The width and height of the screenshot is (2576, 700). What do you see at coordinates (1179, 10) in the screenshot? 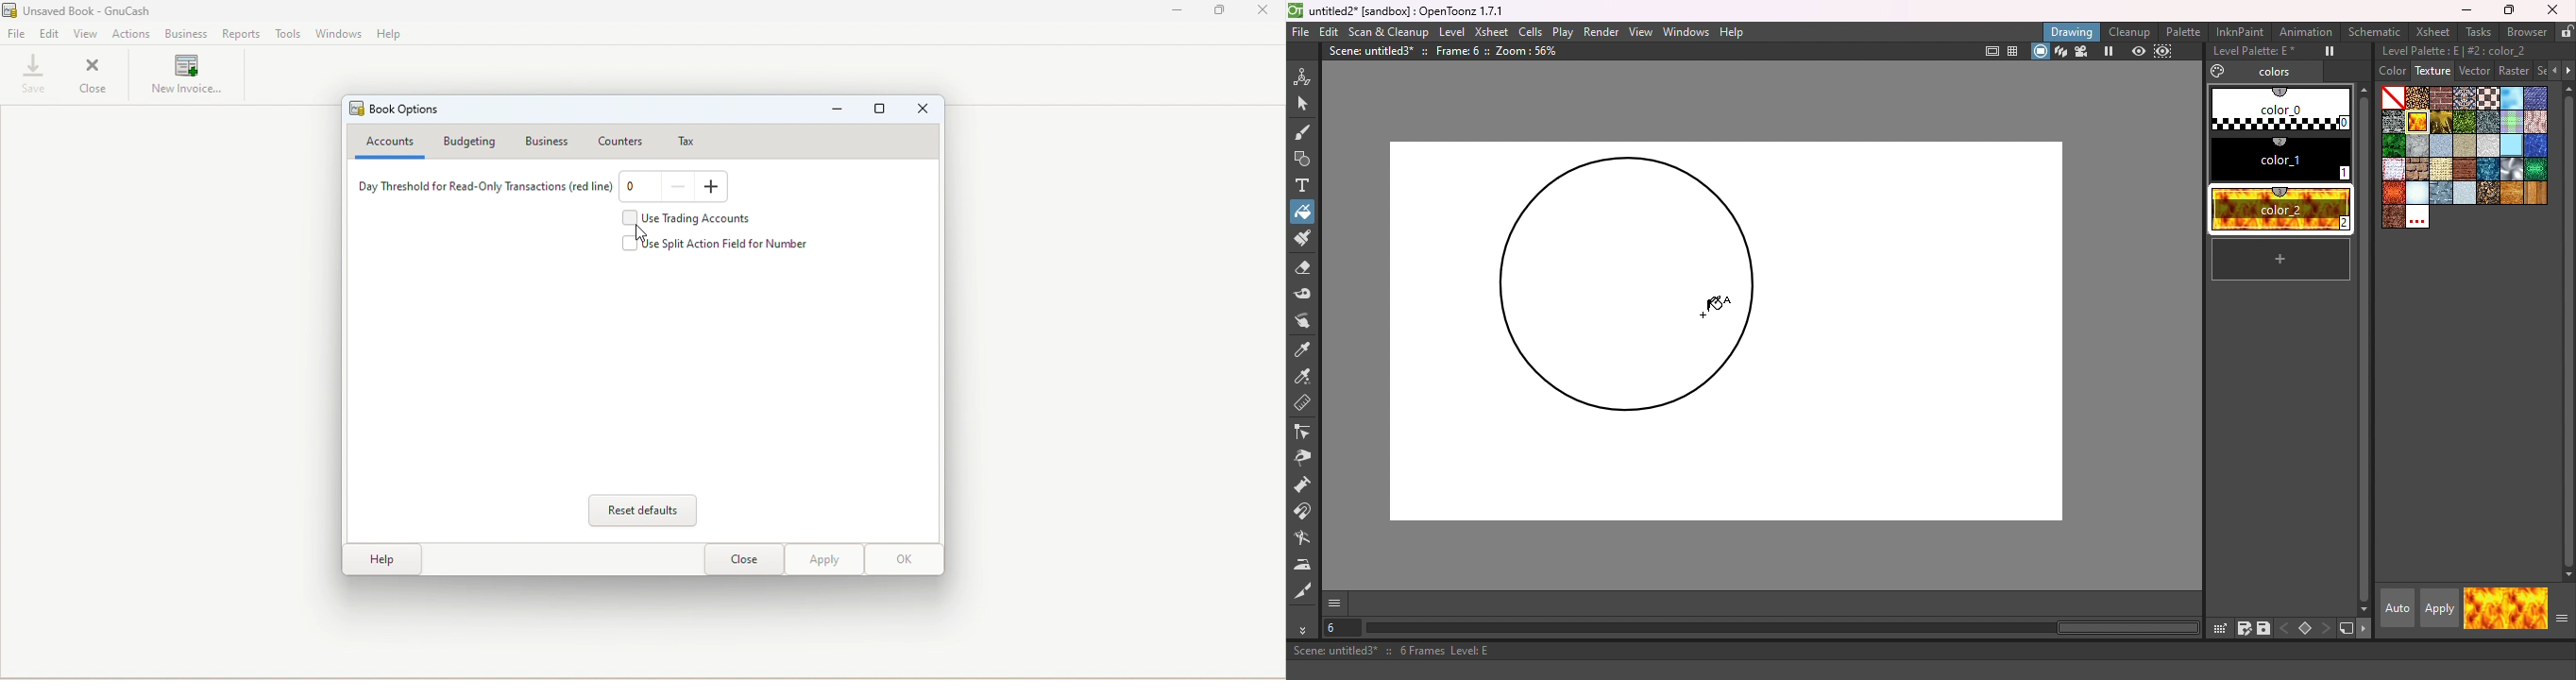
I see `Minimize` at bounding box center [1179, 10].